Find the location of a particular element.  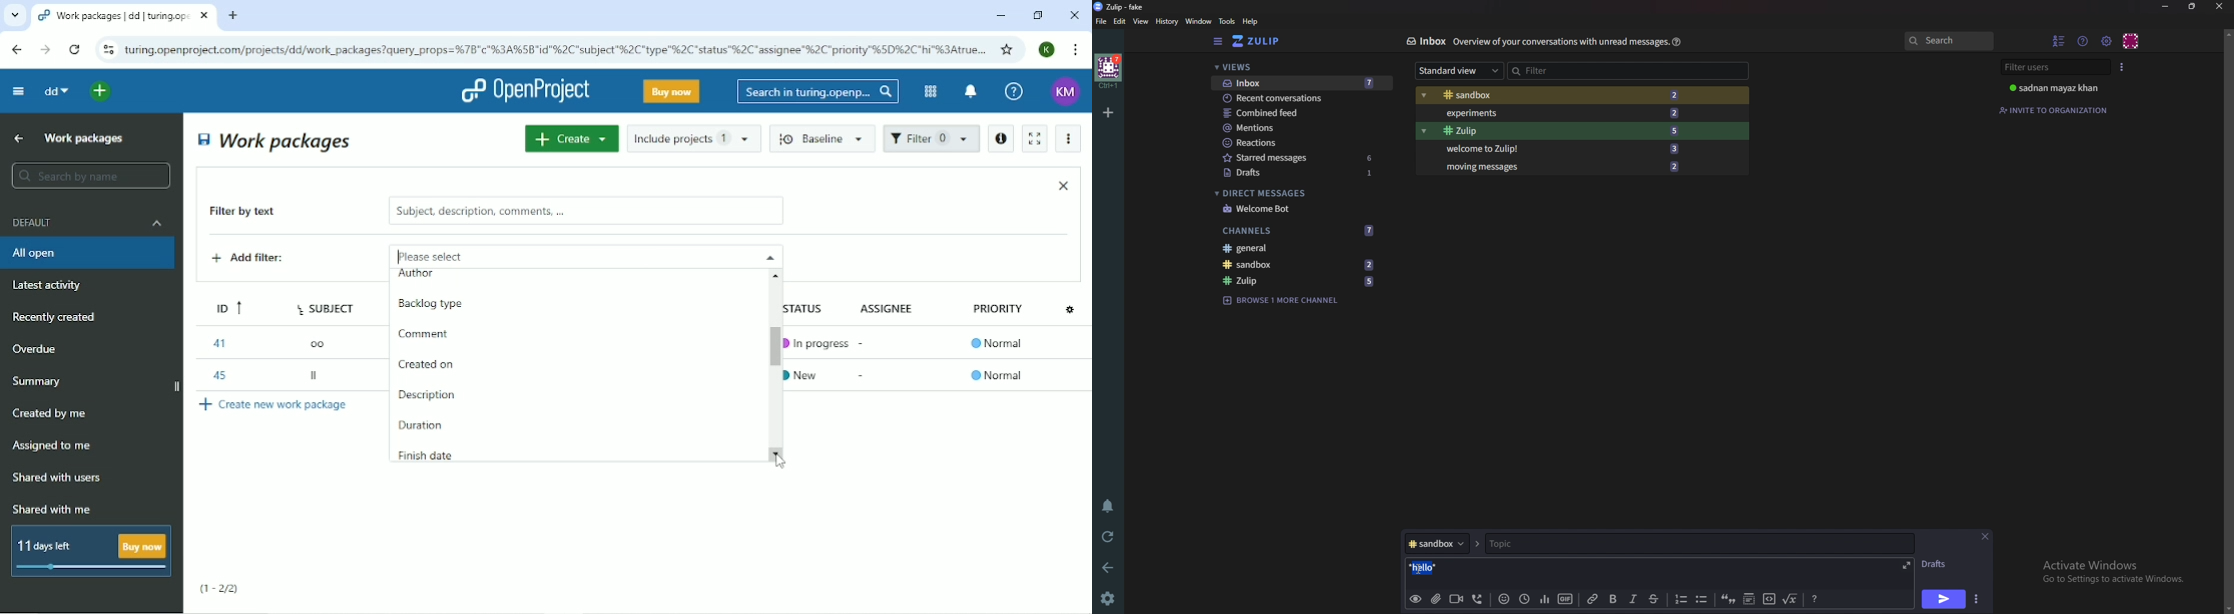

Baseline is located at coordinates (824, 138).